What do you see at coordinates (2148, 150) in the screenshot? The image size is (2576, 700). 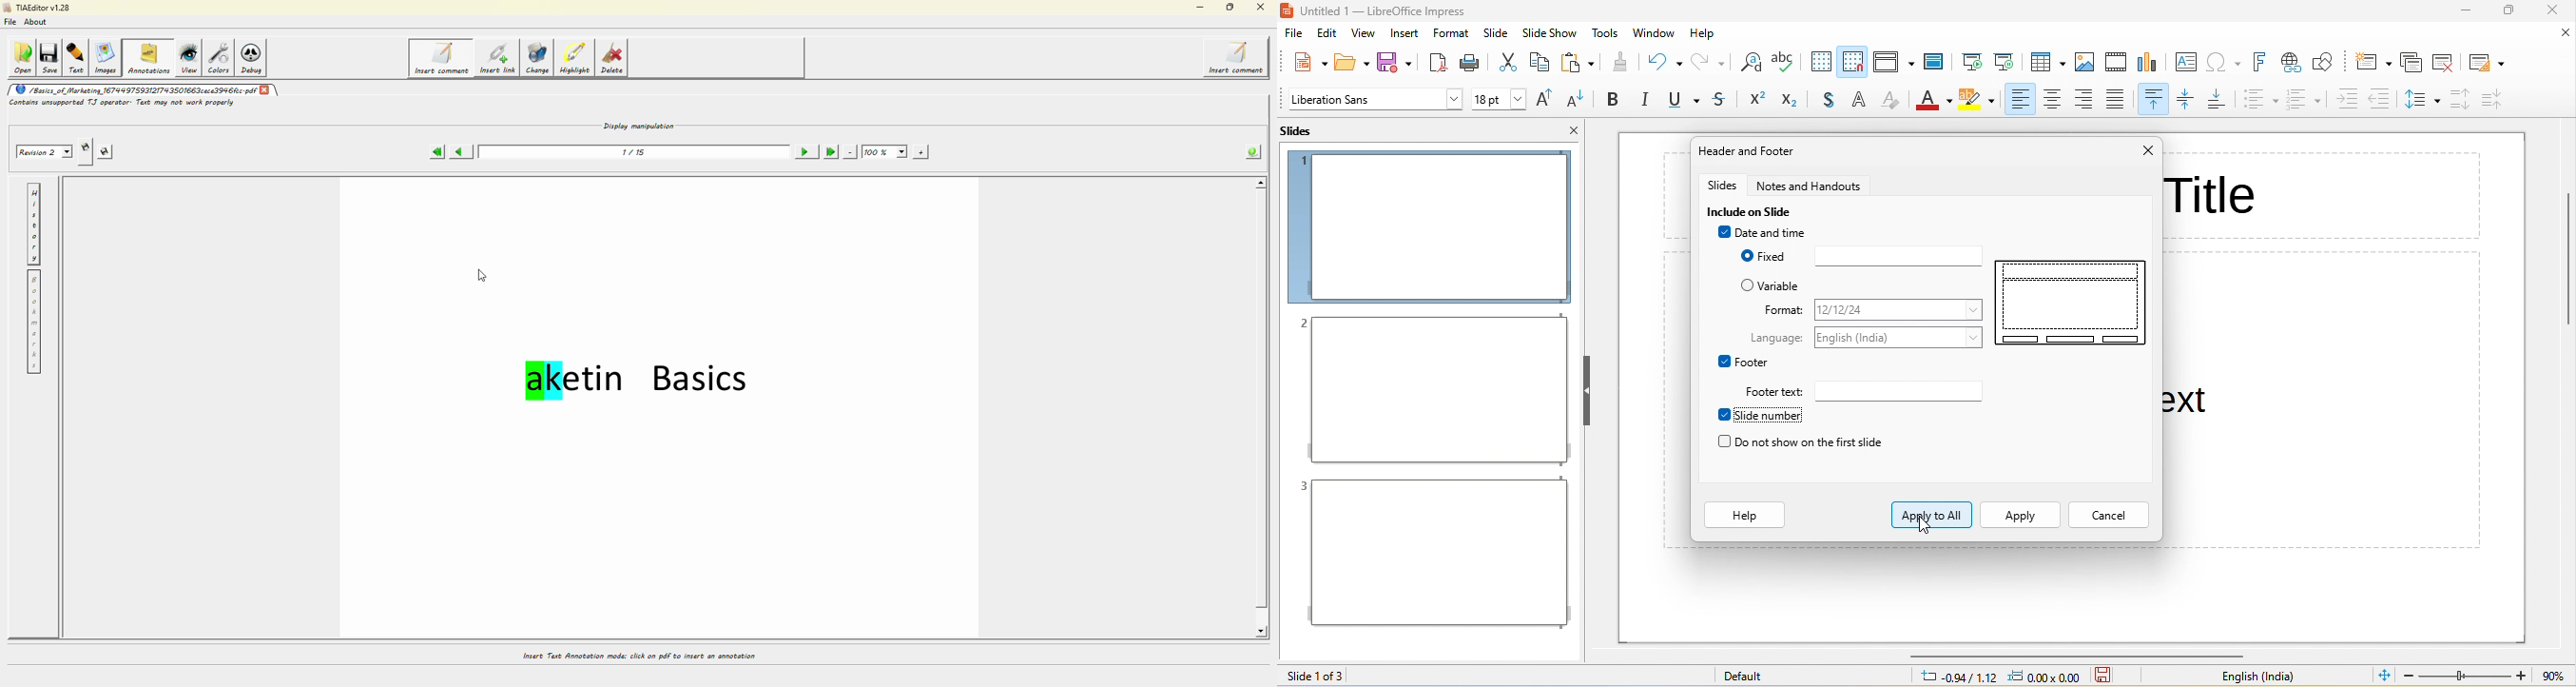 I see `close` at bounding box center [2148, 150].